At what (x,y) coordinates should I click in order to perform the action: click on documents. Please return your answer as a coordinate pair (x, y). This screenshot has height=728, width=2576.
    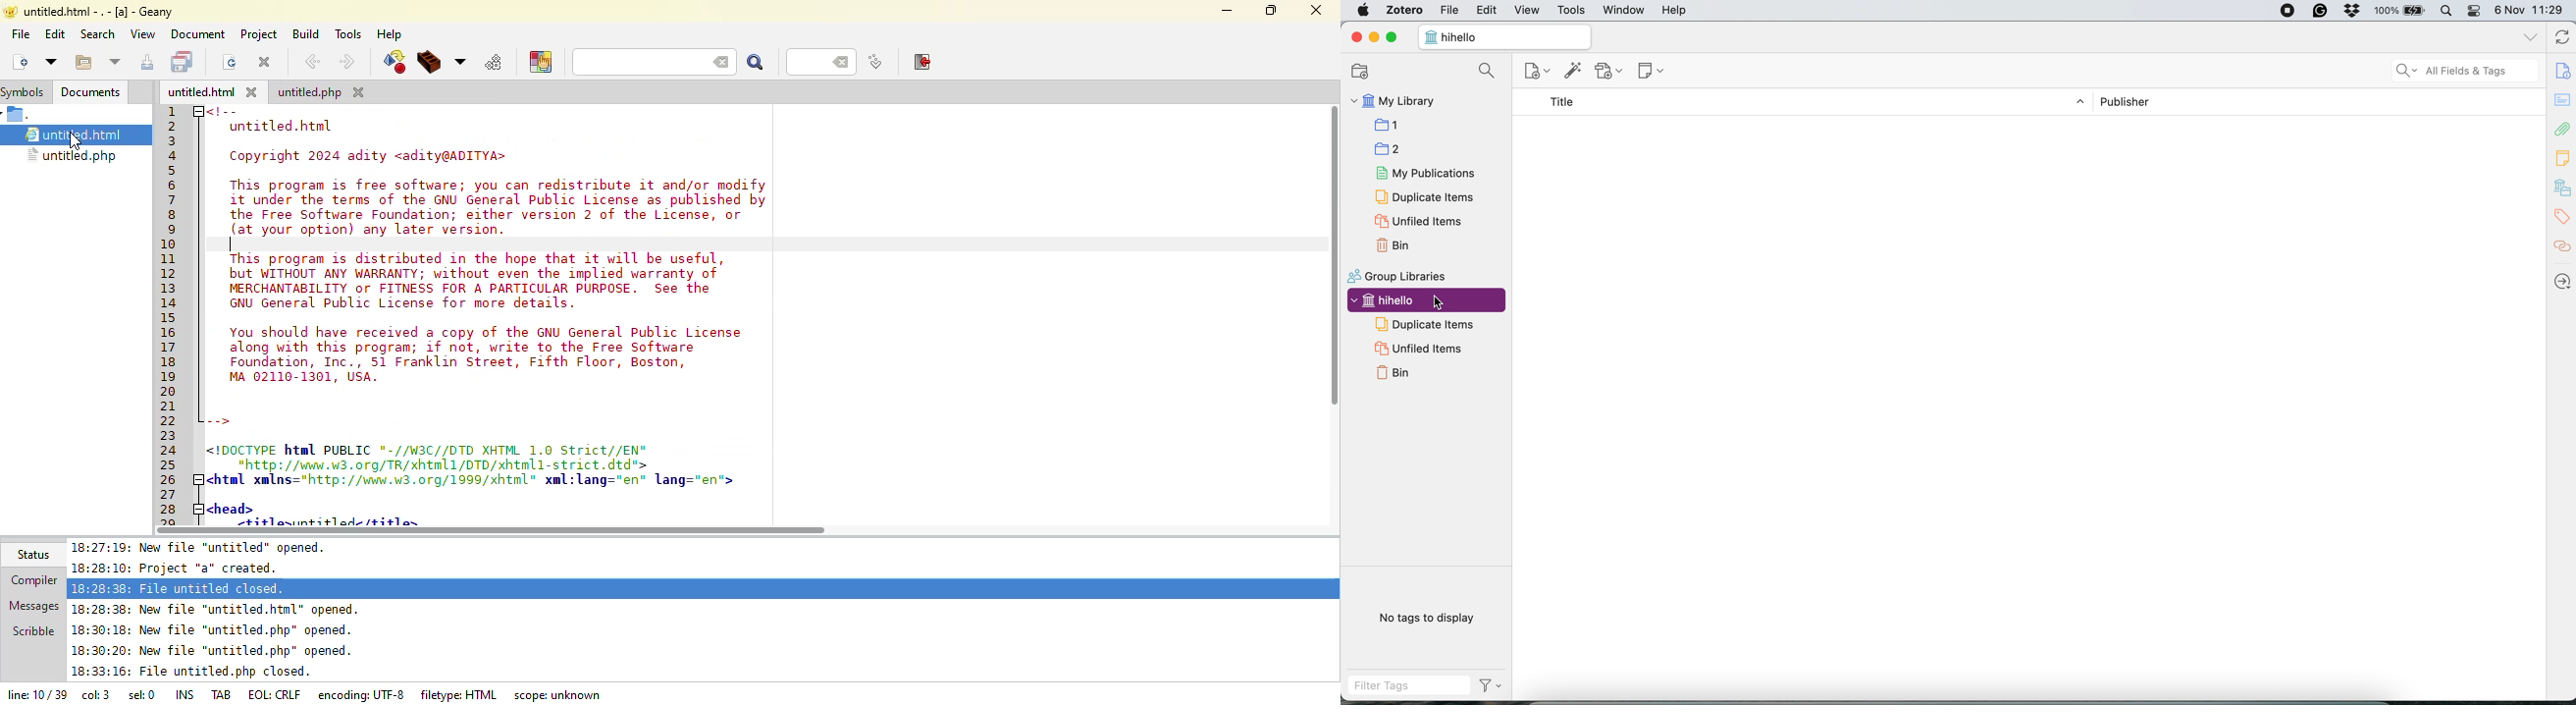
    Looking at the image, I should click on (93, 90).